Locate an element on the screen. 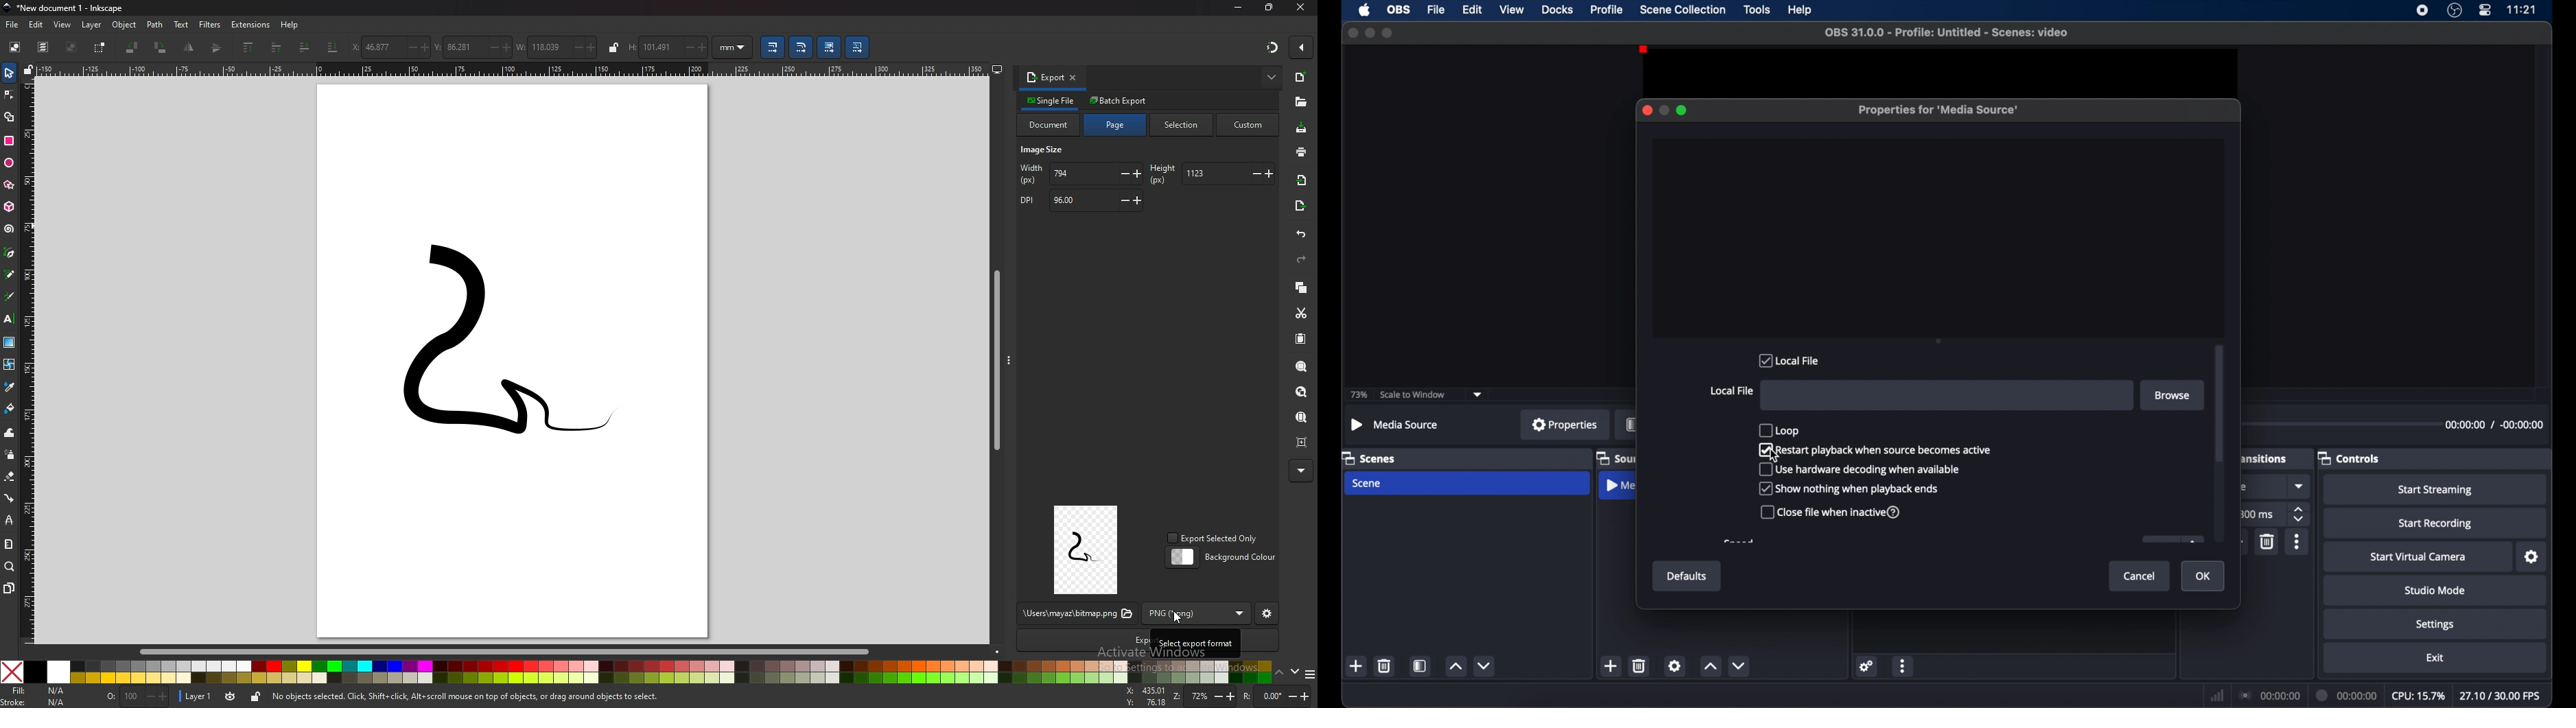 Image resolution: width=2576 pixels, height=728 pixels. more options is located at coordinates (2297, 541).